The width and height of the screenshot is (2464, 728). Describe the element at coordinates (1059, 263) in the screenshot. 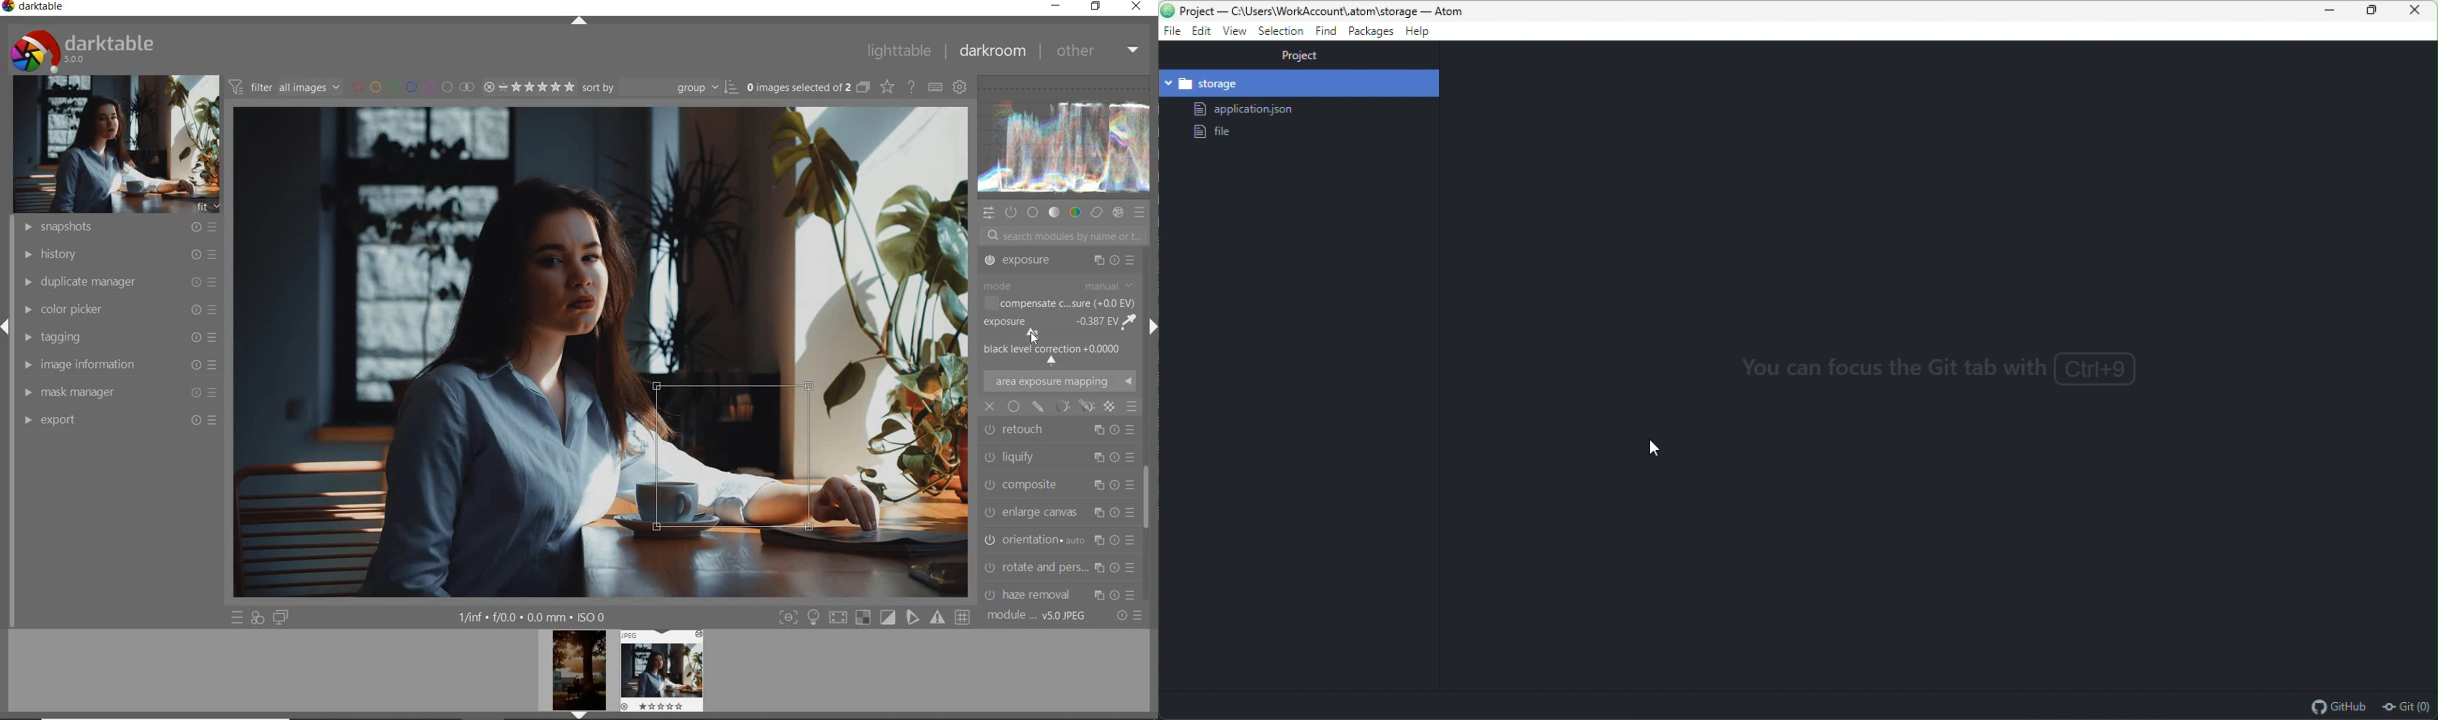

I see `CROP` at that location.